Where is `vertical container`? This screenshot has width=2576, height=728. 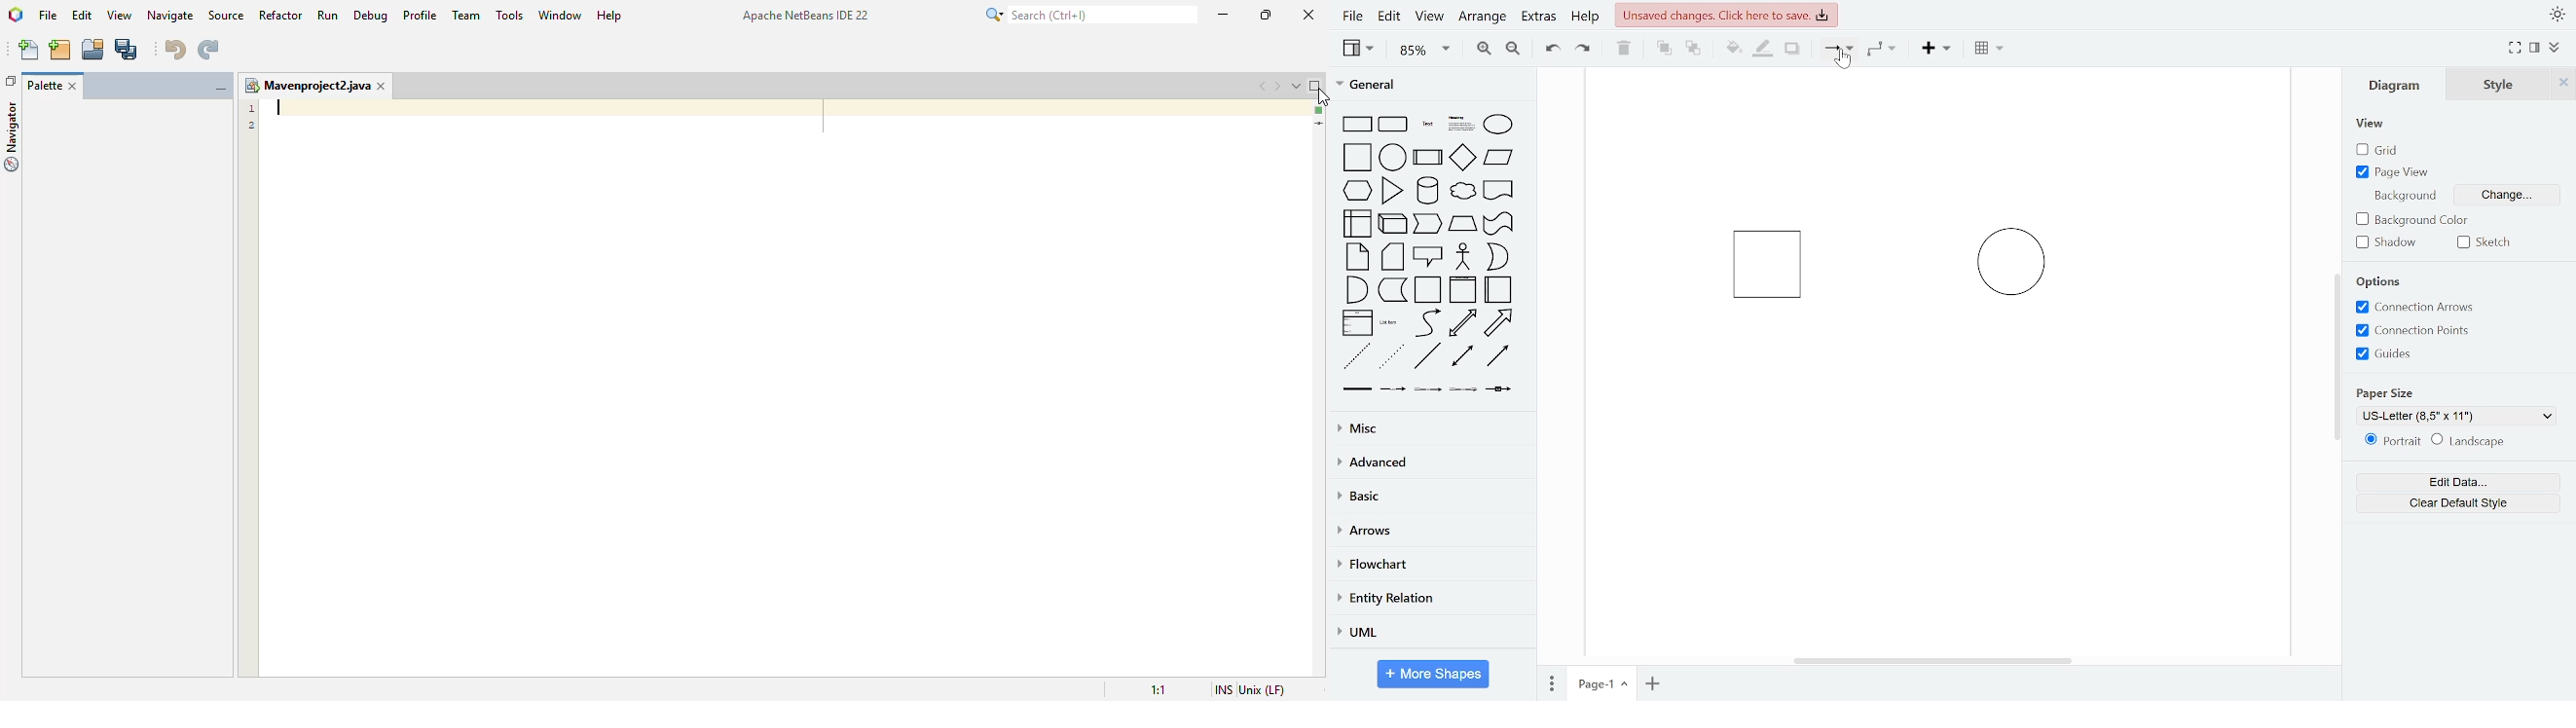 vertical container is located at coordinates (1462, 290).